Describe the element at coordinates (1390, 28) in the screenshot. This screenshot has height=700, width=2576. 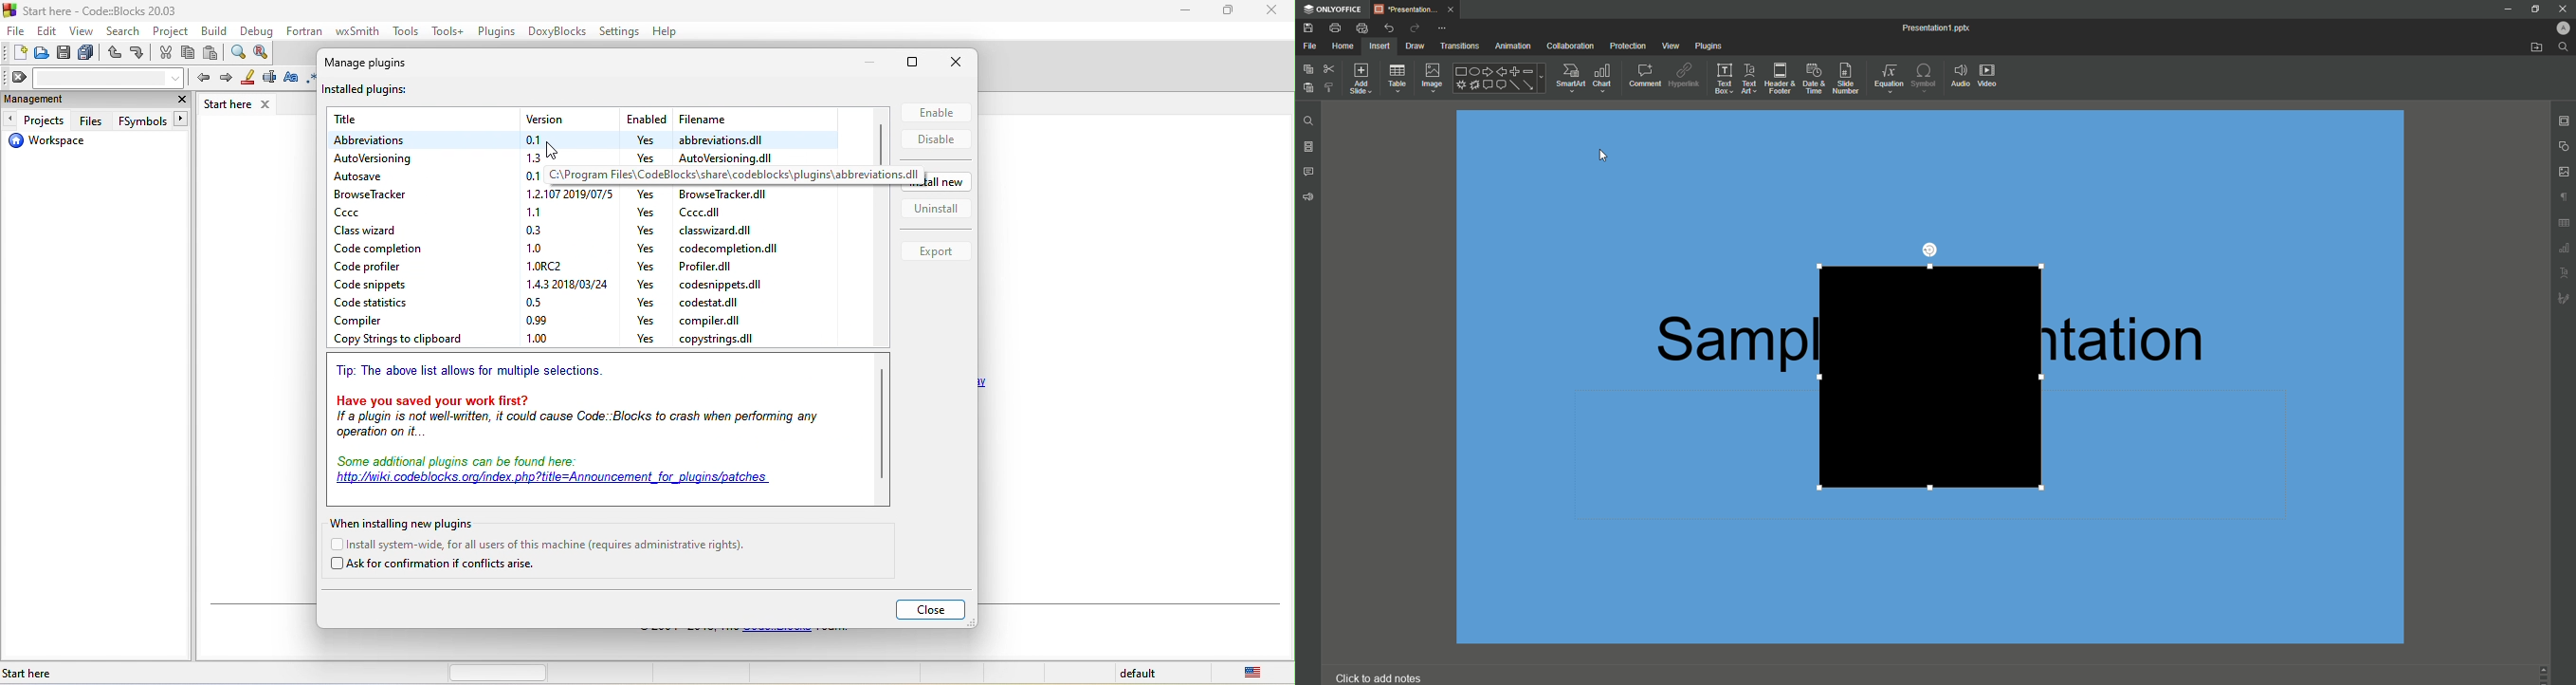
I see `Undo` at that location.